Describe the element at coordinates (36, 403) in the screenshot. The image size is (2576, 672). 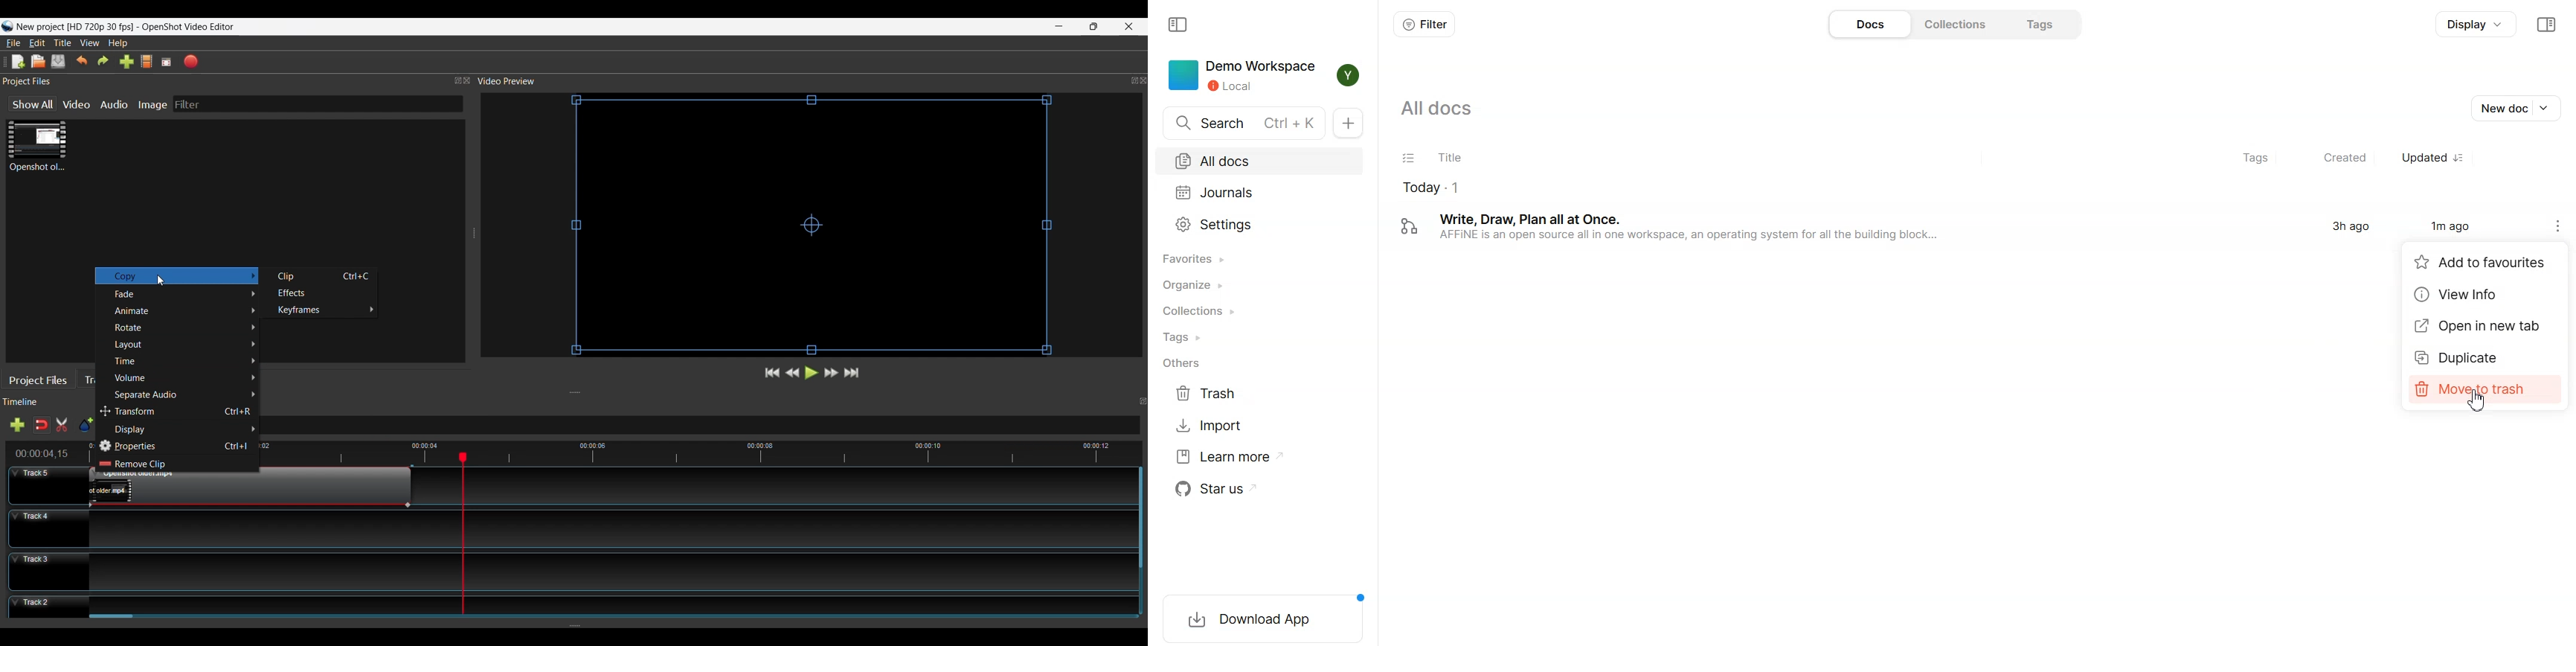
I see `Timeline` at that location.